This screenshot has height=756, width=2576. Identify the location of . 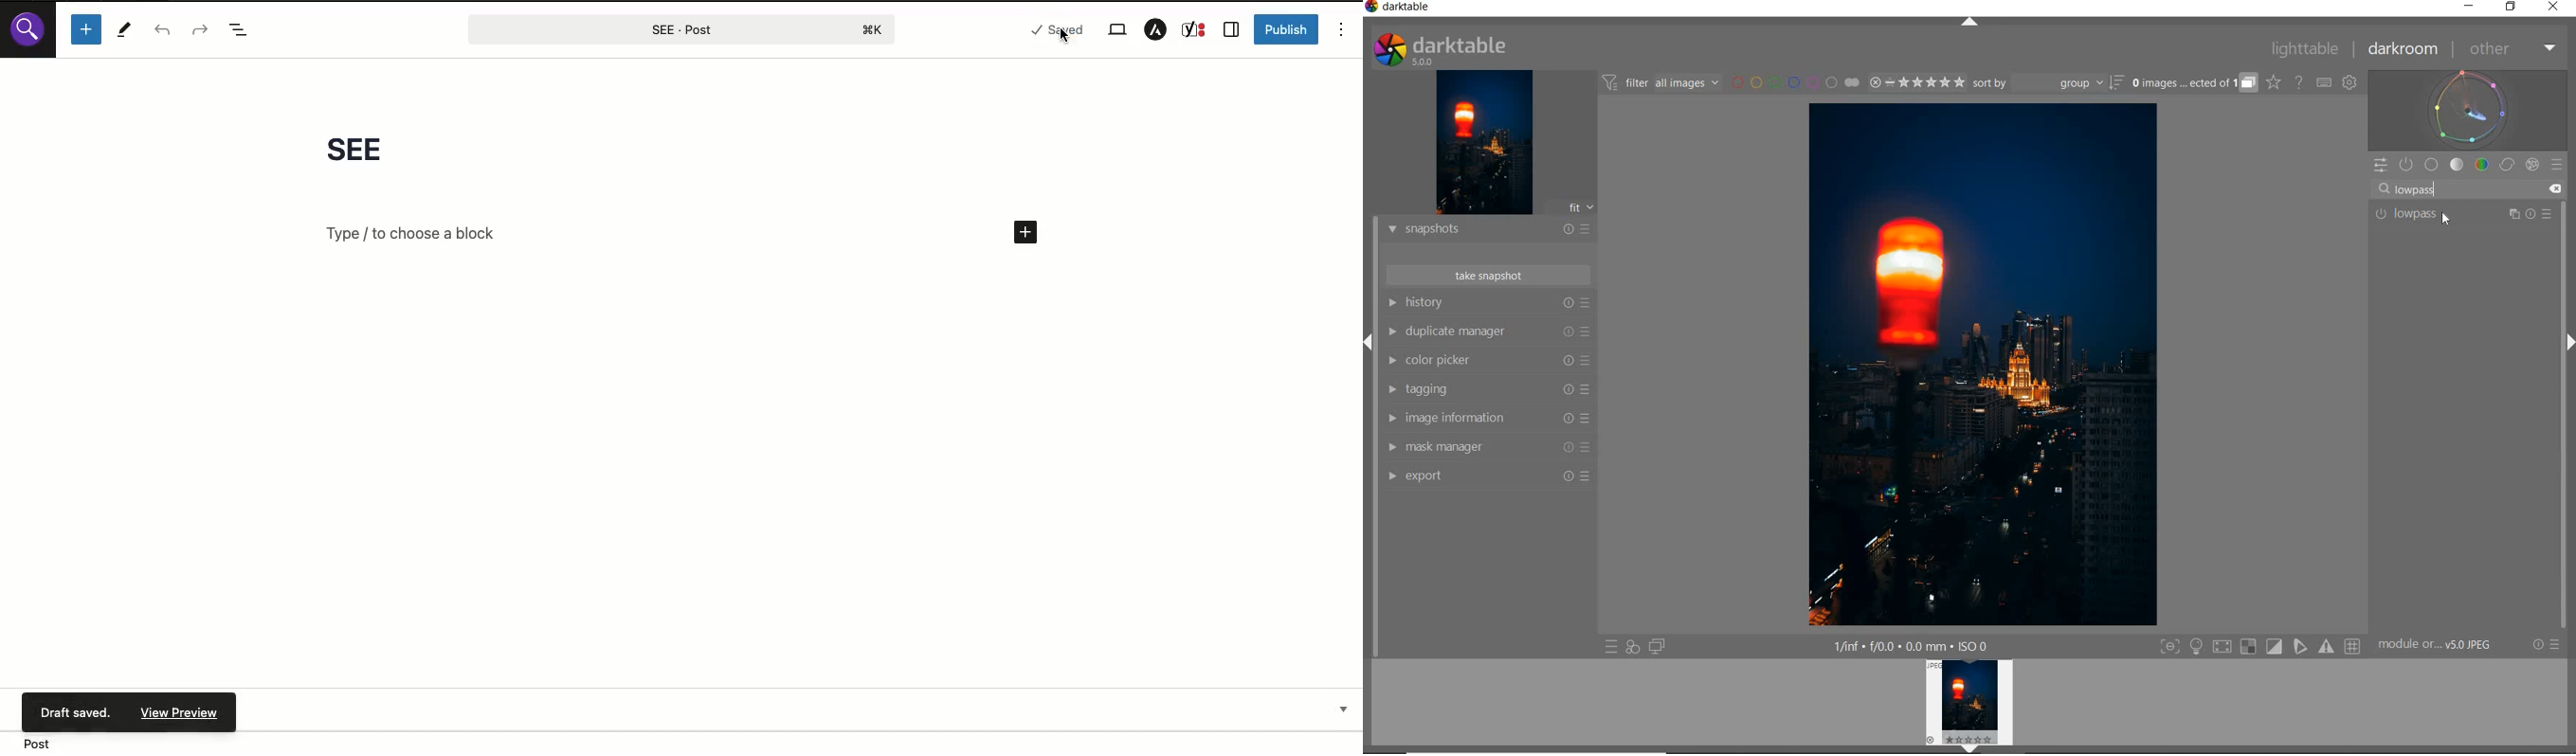
(1566, 389).